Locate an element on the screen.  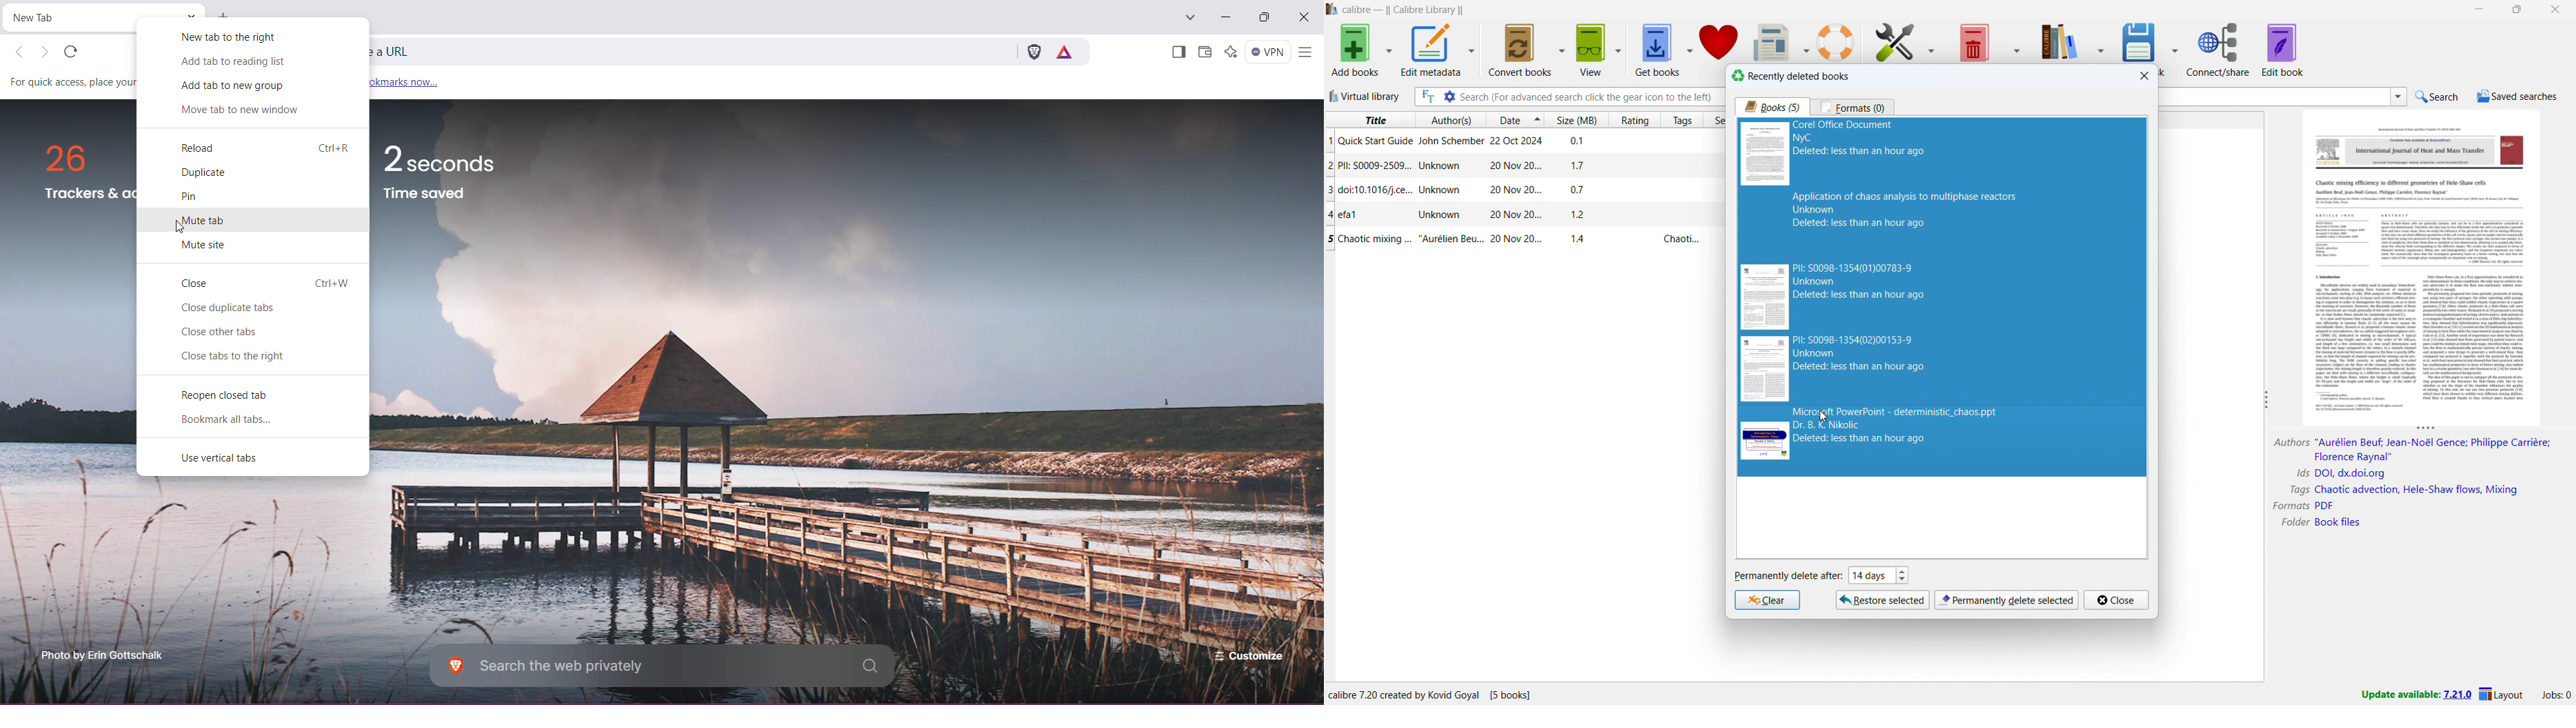
donate to calibre is located at coordinates (1719, 41).